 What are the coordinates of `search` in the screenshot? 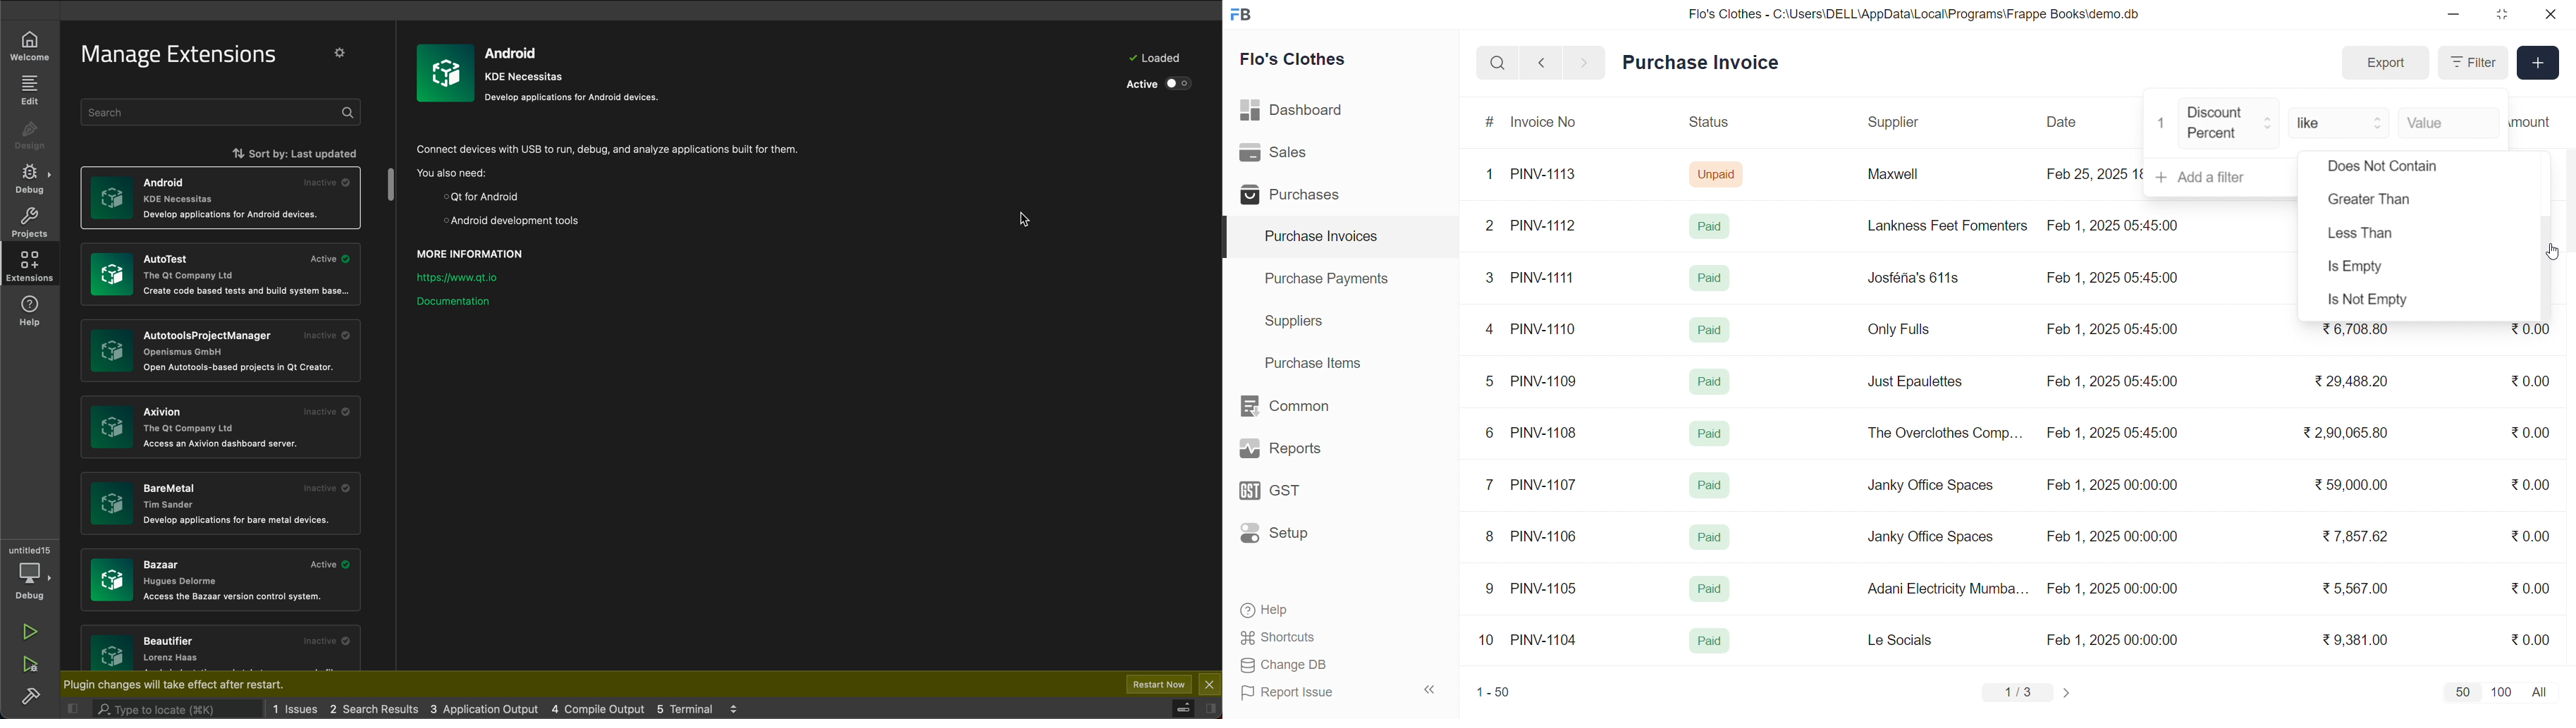 It's located at (1497, 63).